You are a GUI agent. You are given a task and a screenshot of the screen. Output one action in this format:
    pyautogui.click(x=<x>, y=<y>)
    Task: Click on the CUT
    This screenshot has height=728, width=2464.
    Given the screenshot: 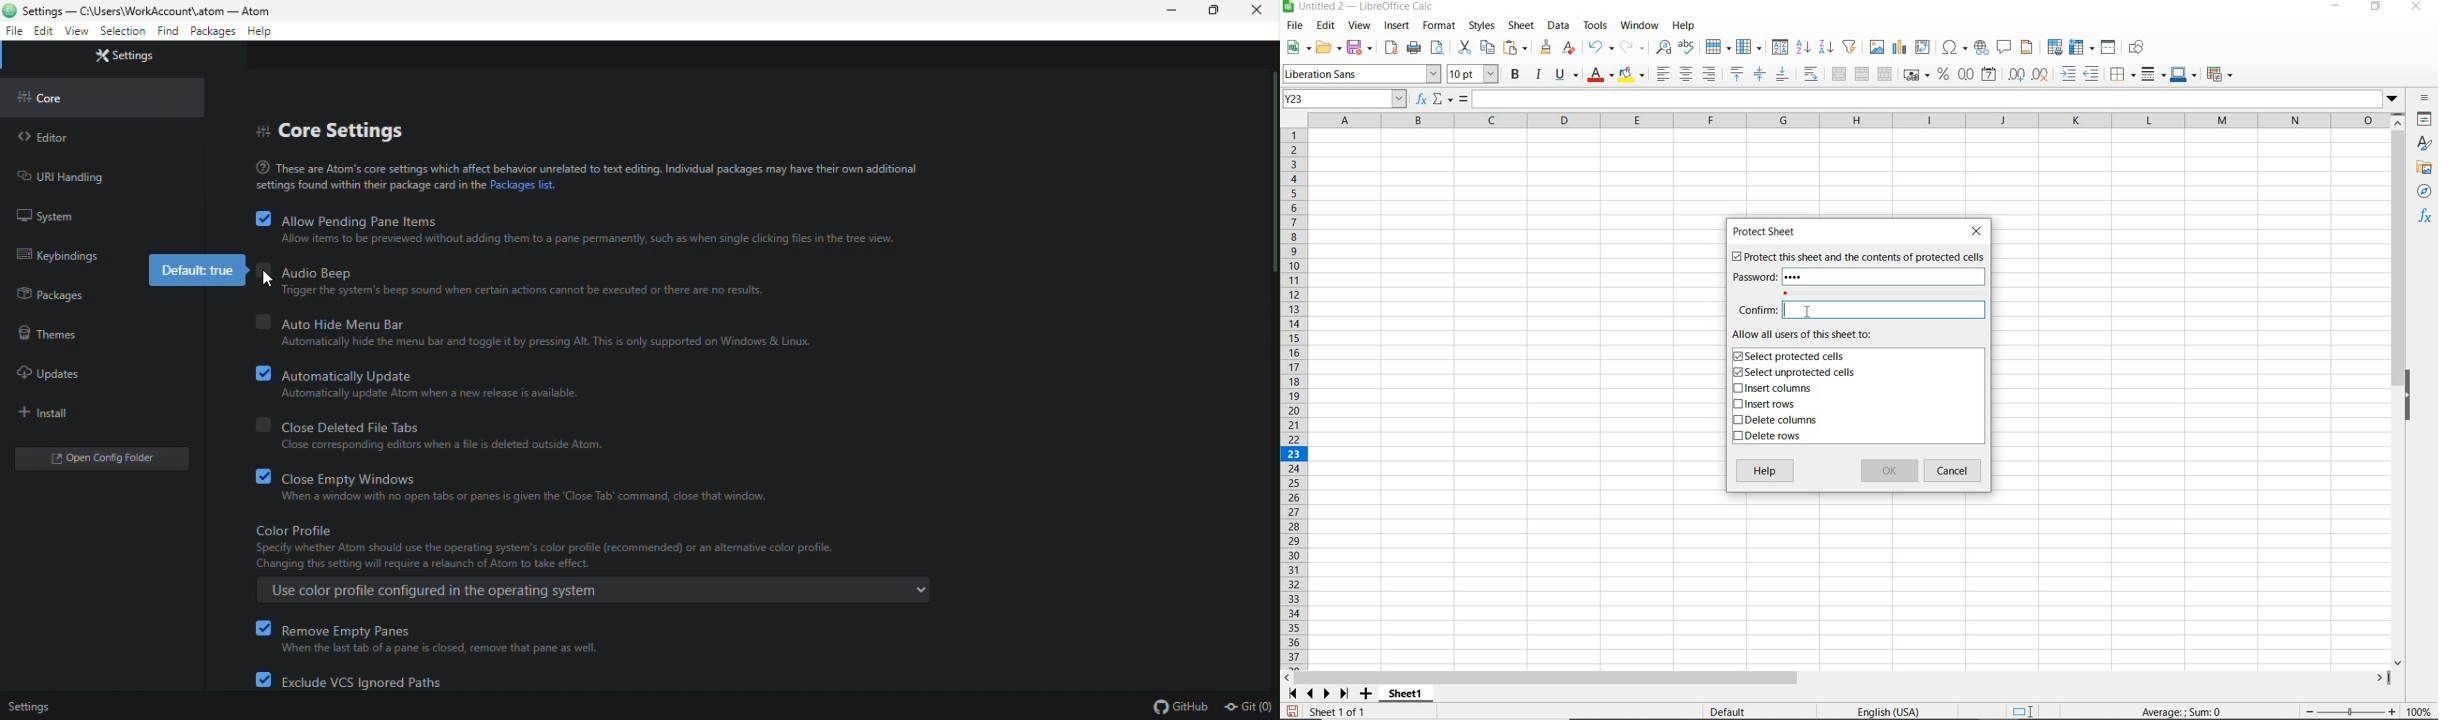 What is the action you would take?
    pyautogui.click(x=1463, y=46)
    